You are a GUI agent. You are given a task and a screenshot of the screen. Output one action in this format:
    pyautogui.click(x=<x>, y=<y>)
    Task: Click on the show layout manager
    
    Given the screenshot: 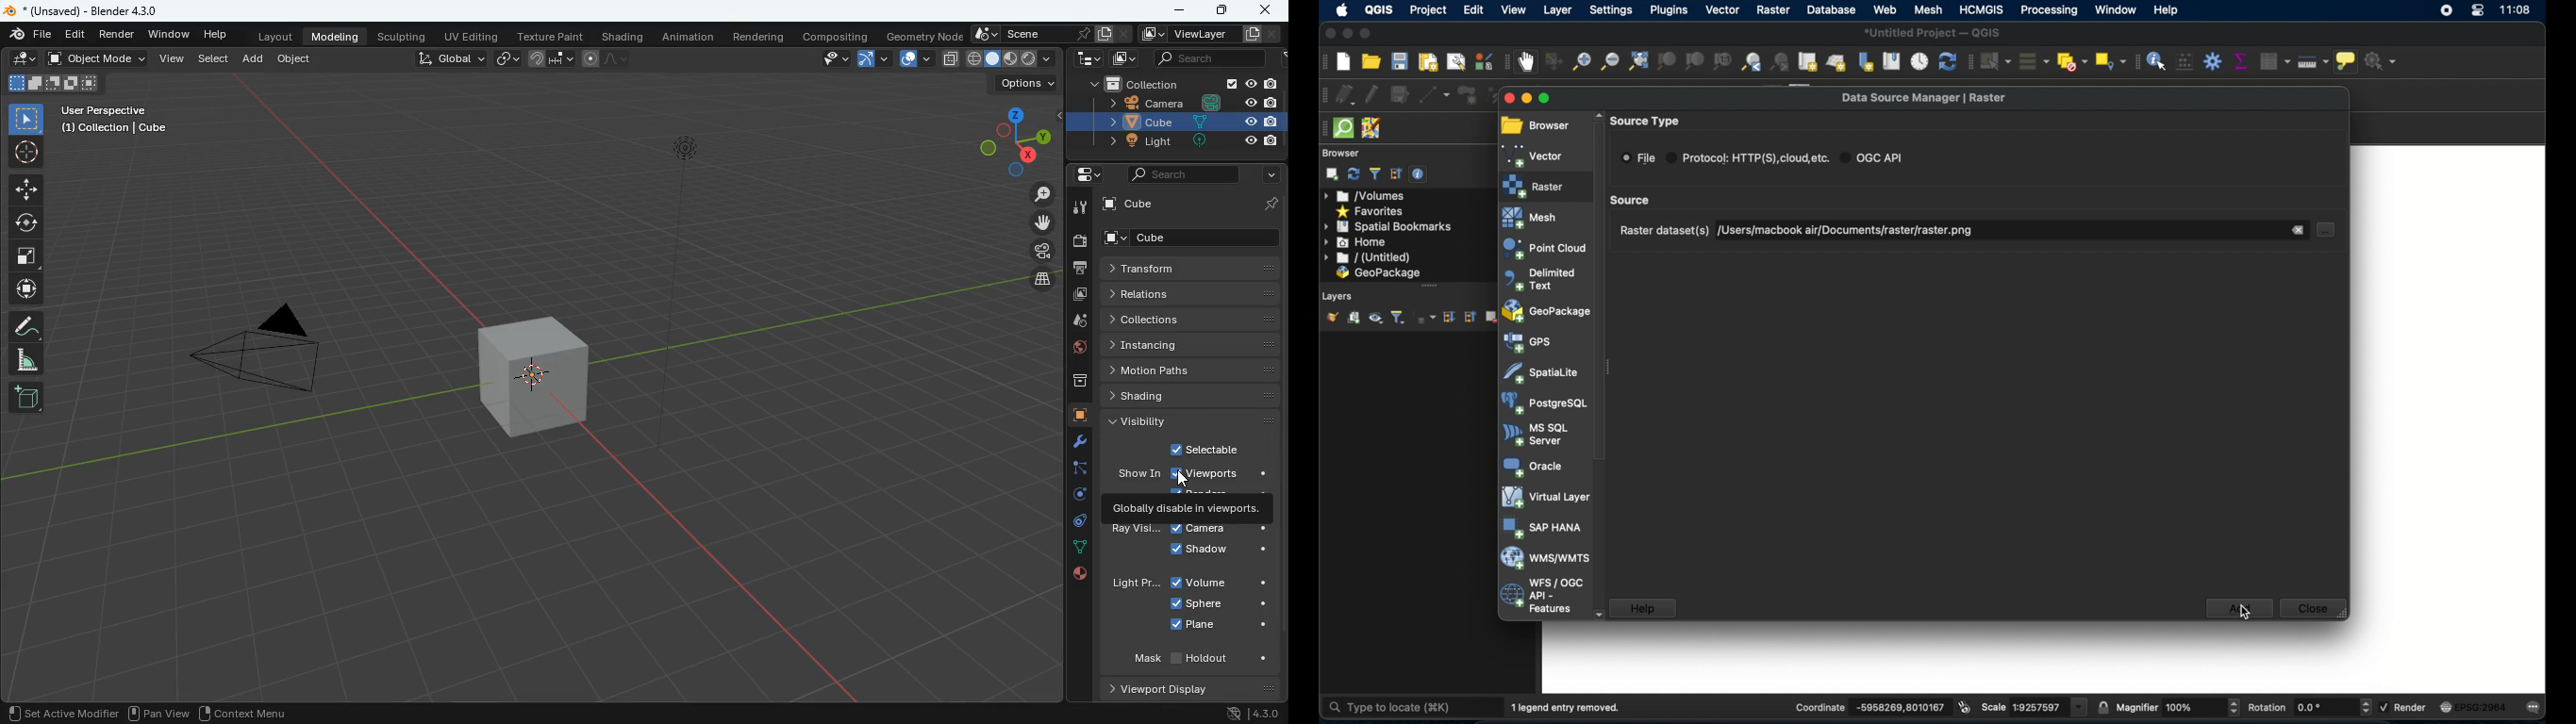 What is the action you would take?
    pyautogui.click(x=1454, y=62)
    